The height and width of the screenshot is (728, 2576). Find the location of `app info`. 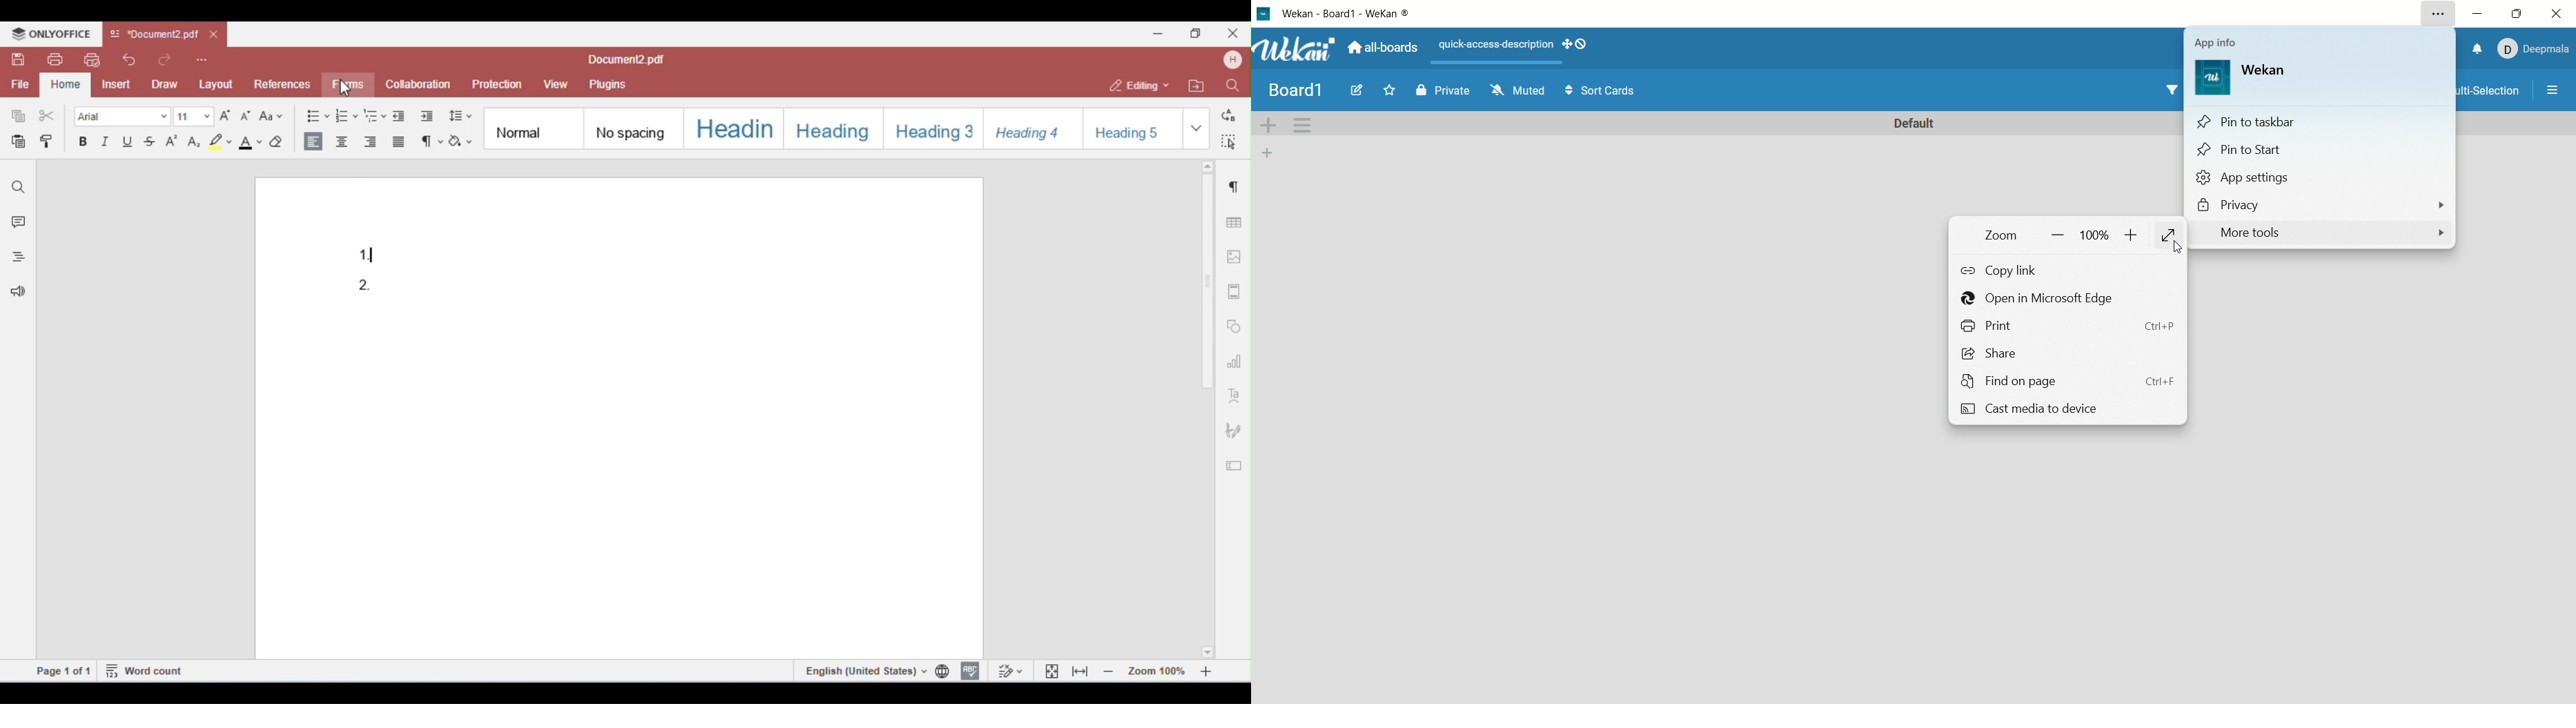

app info is located at coordinates (2216, 40).